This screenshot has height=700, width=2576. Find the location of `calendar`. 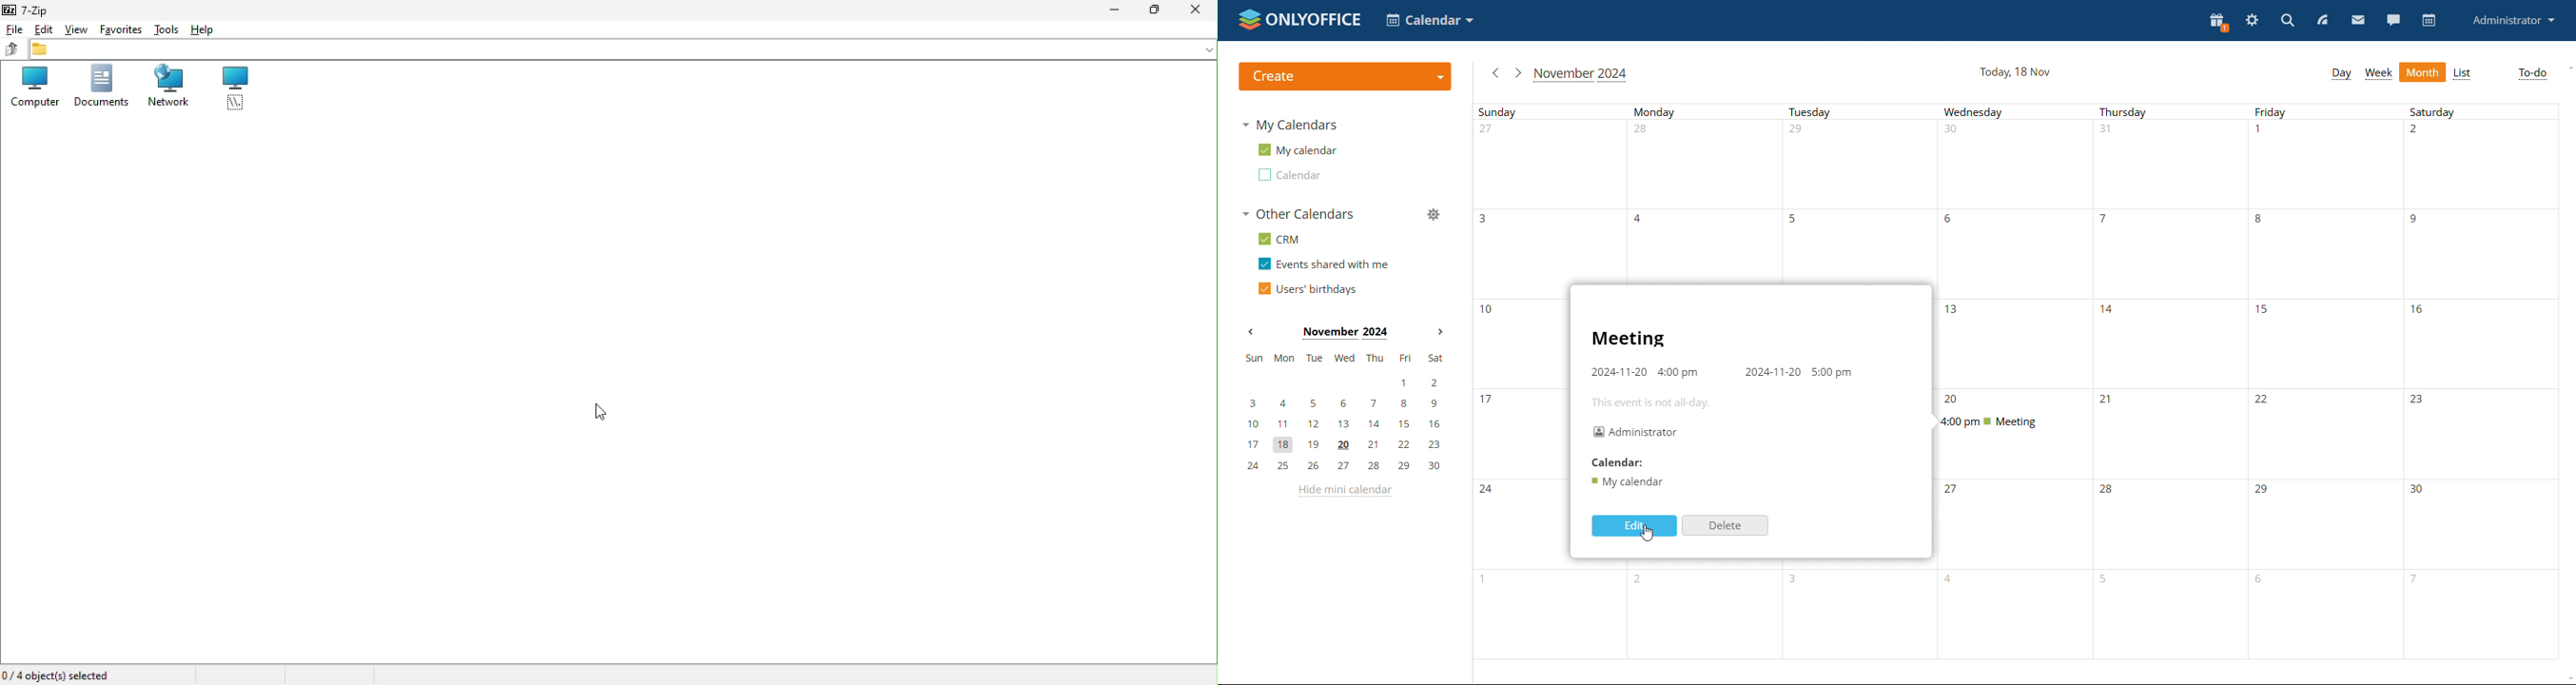

calendar is located at coordinates (1289, 175).